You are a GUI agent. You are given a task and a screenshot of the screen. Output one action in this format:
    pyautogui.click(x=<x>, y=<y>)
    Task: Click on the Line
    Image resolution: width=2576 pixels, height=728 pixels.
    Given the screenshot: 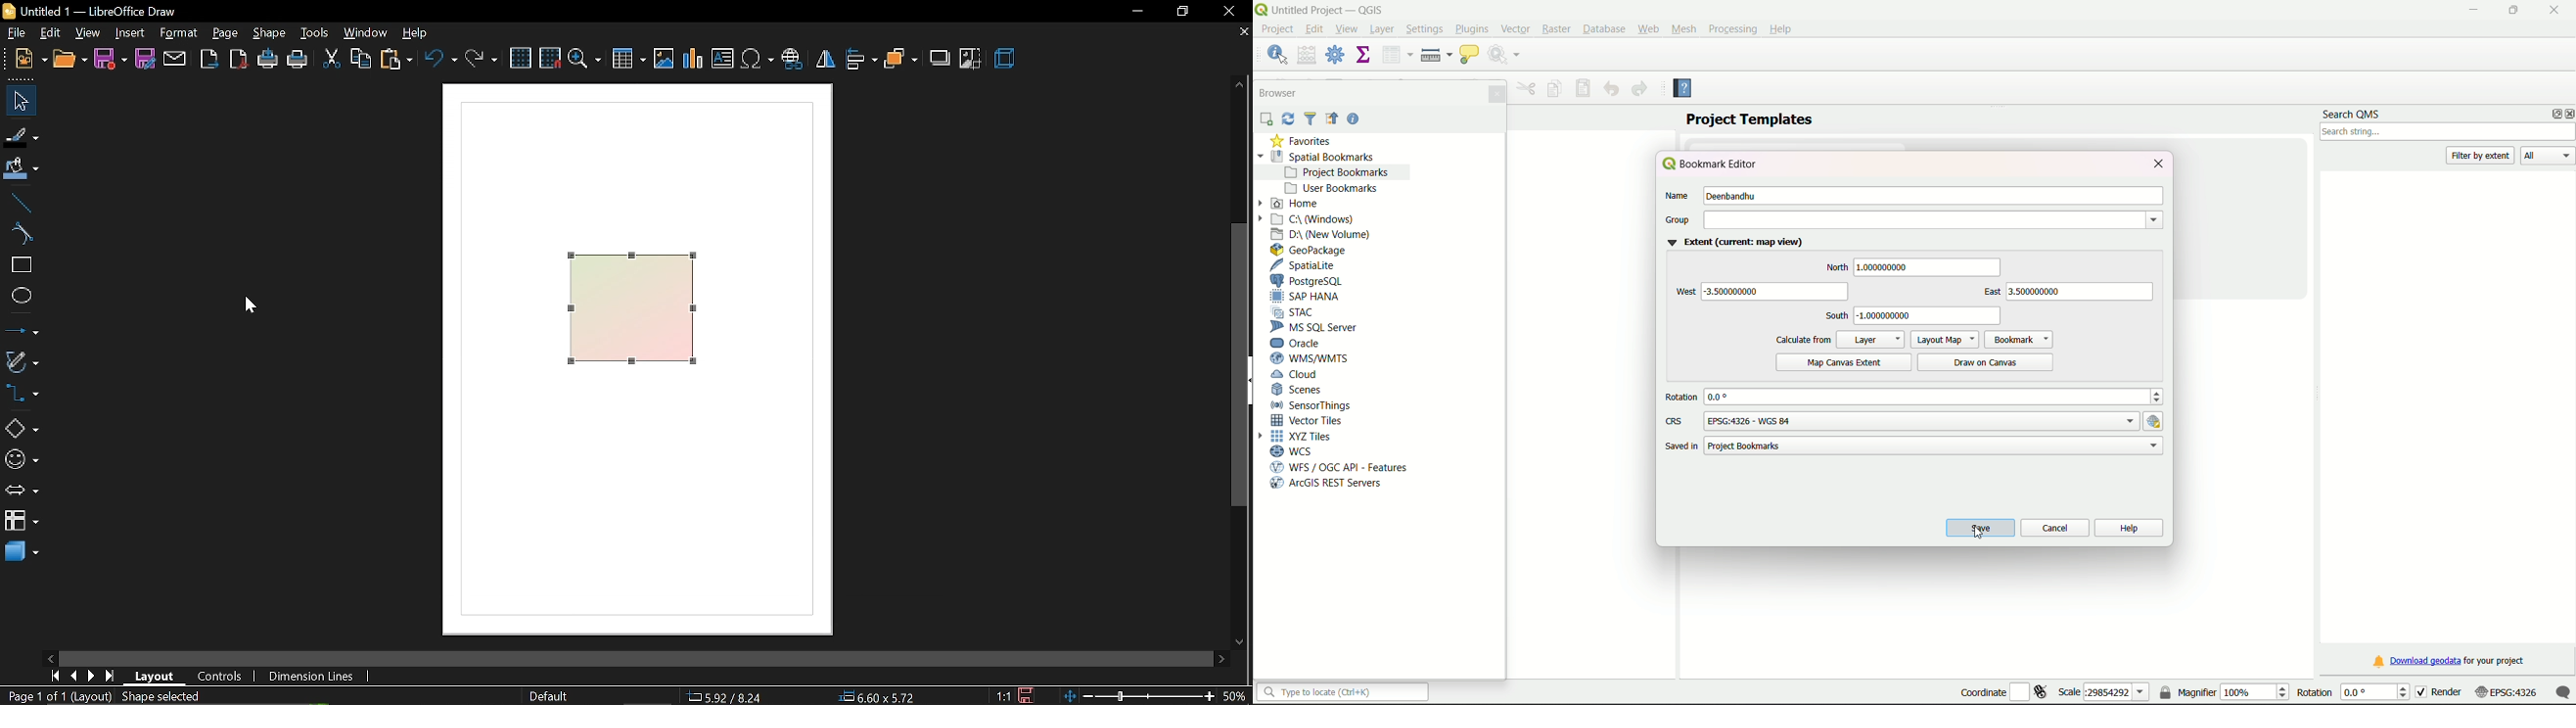 What is the action you would take?
    pyautogui.click(x=18, y=201)
    